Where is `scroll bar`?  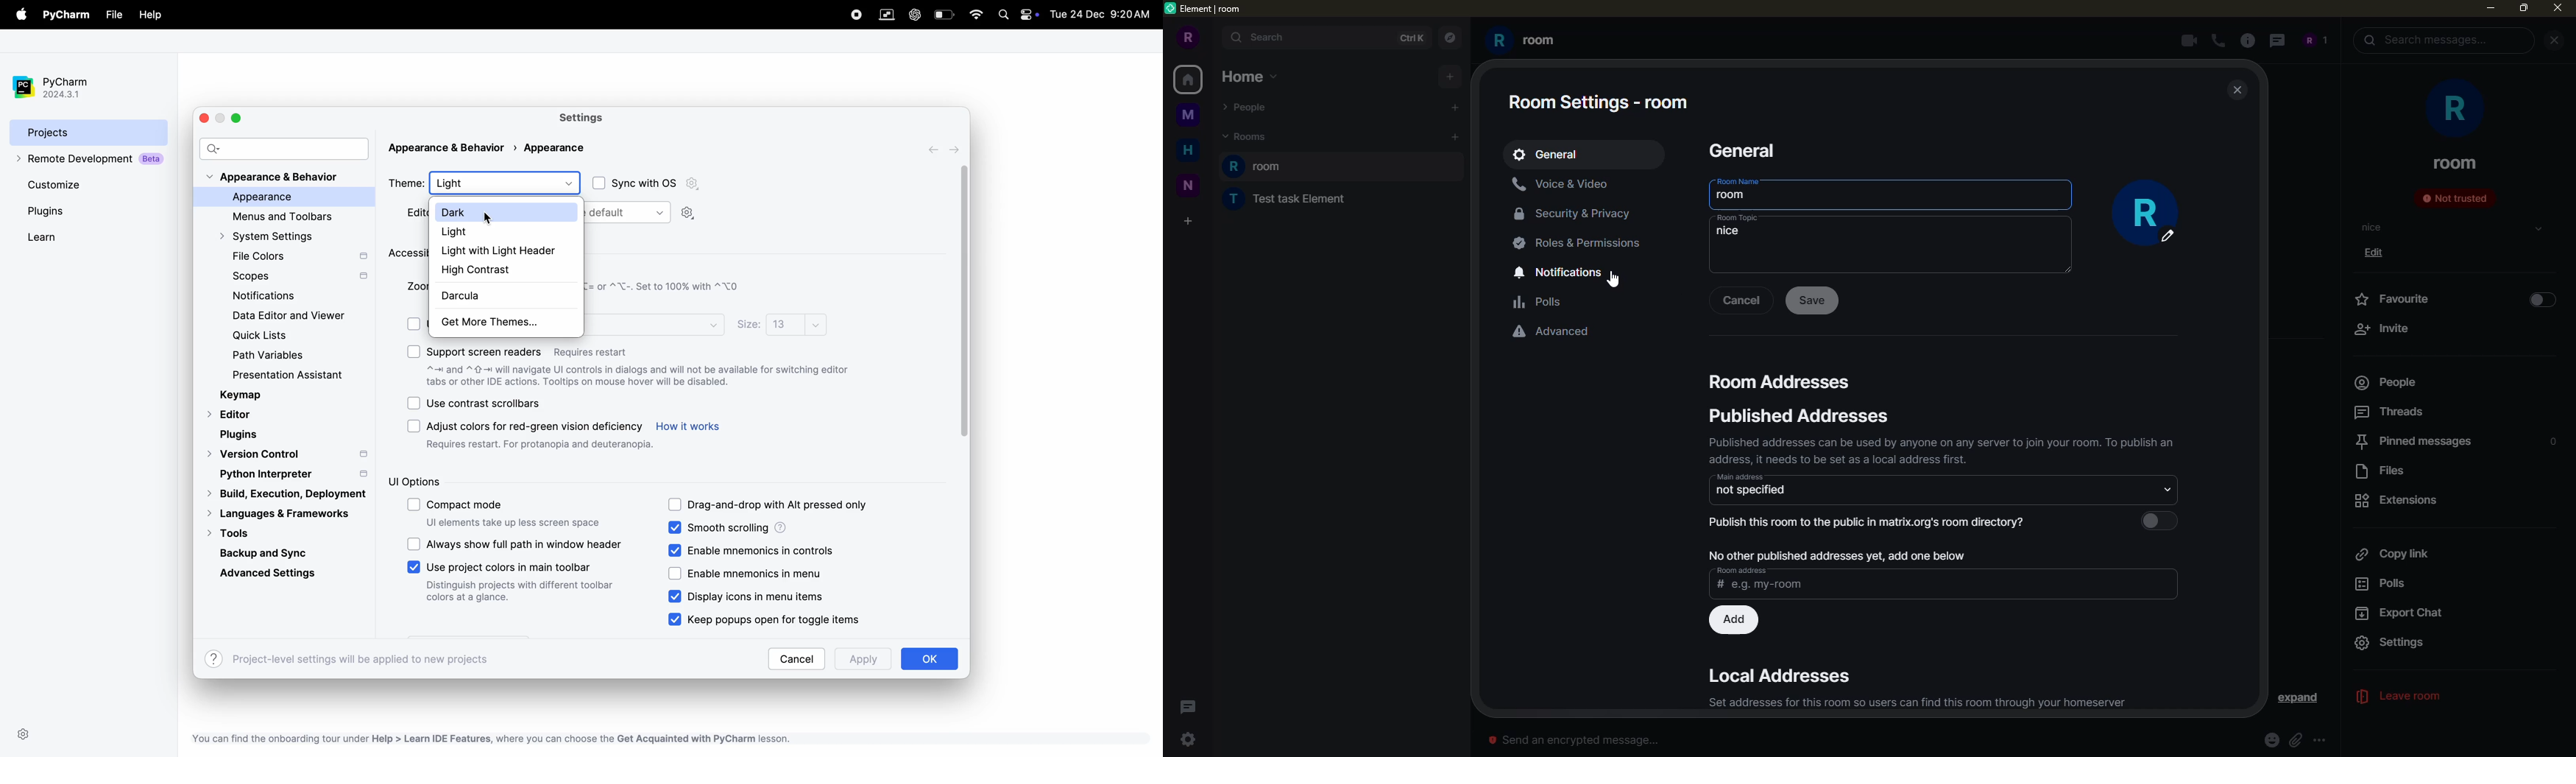 scroll bar is located at coordinates (2336, 395).